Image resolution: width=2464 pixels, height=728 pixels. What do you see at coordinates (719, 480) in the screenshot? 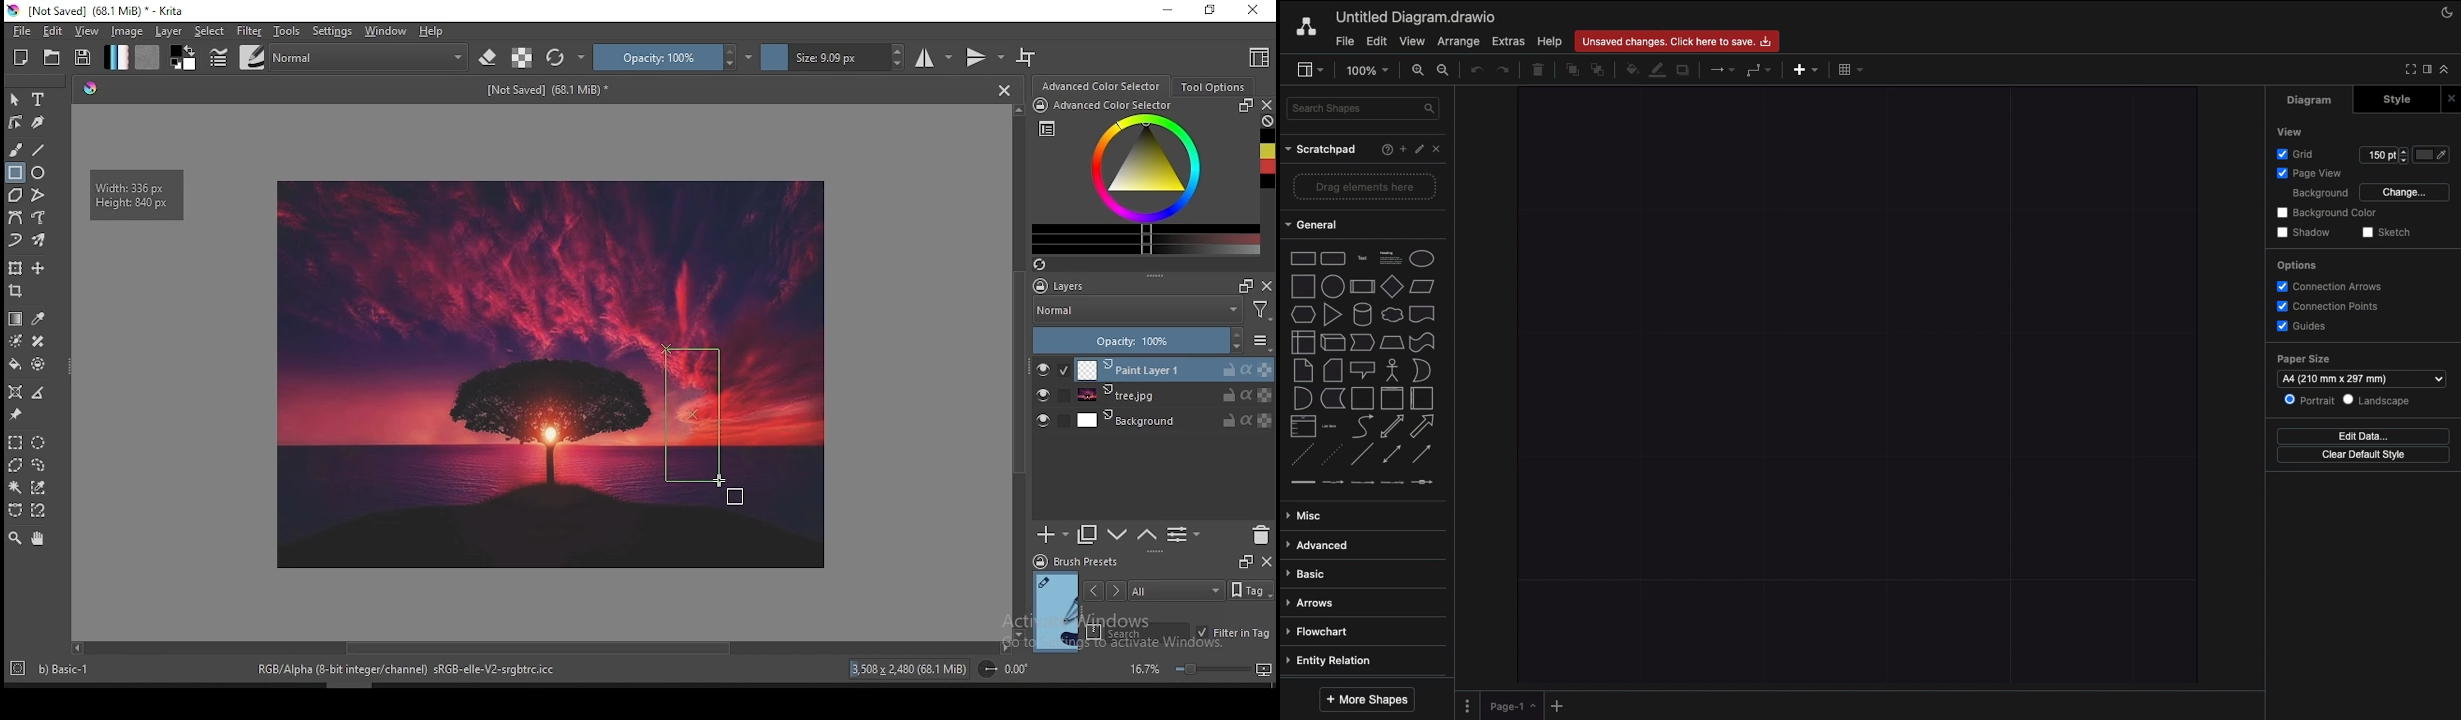
I see `cursor` at bounding box center [719, 480].